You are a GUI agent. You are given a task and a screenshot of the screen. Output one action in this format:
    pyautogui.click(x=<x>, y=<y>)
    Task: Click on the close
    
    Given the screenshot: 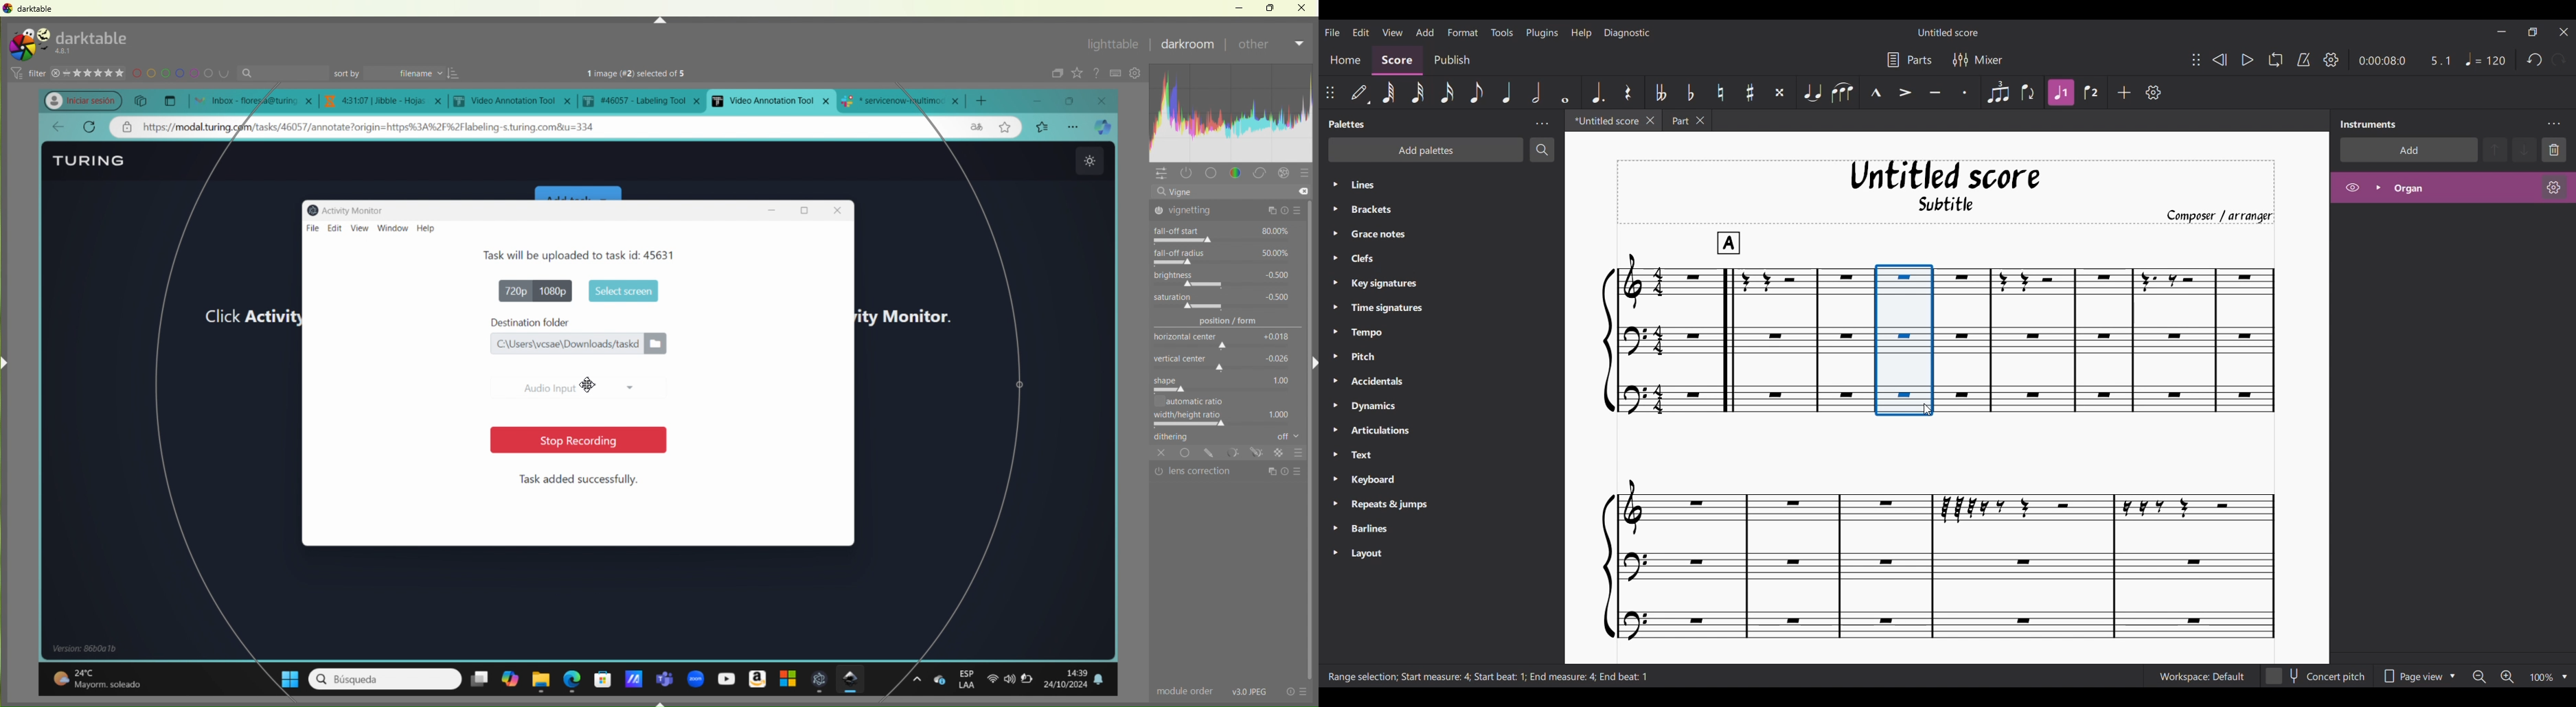 What is the action you would take?
    pyautogui.click(x=1106, y=100)
    